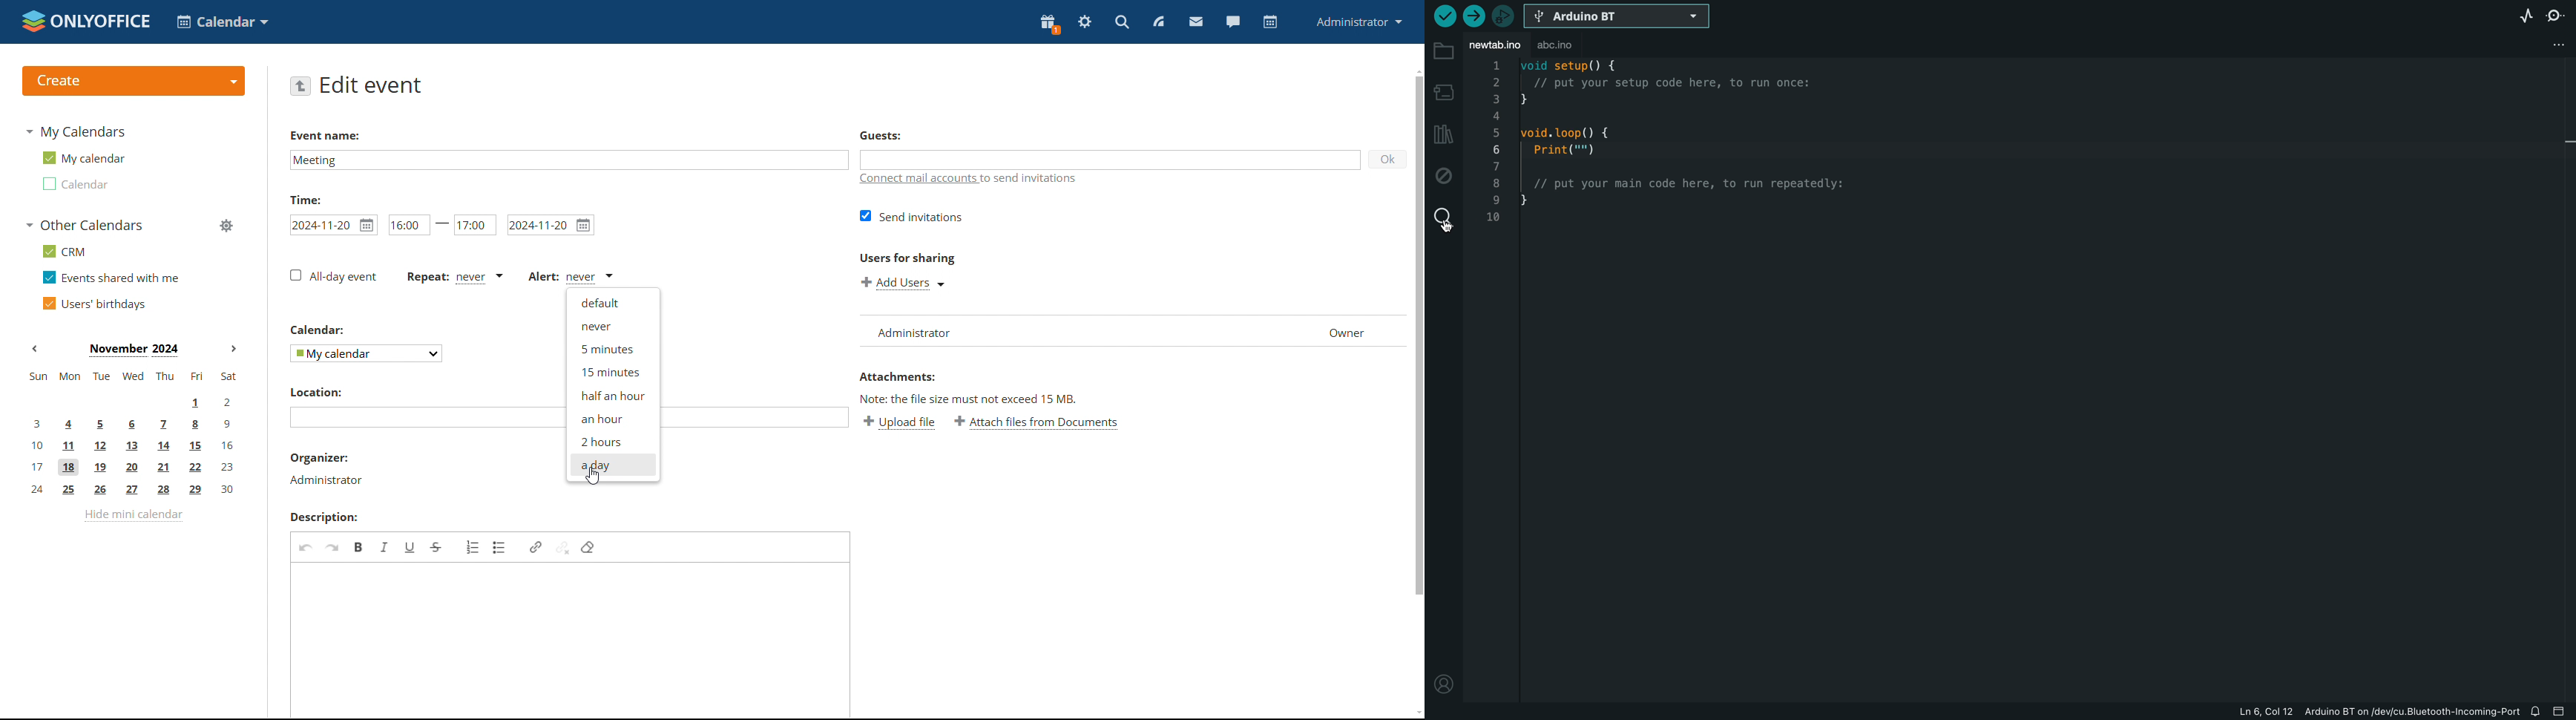 The image size is (2576, 728). What do you see at coordinates (236, 350) in the screenshot?
I see `next month` at bounding box center [236, 350].